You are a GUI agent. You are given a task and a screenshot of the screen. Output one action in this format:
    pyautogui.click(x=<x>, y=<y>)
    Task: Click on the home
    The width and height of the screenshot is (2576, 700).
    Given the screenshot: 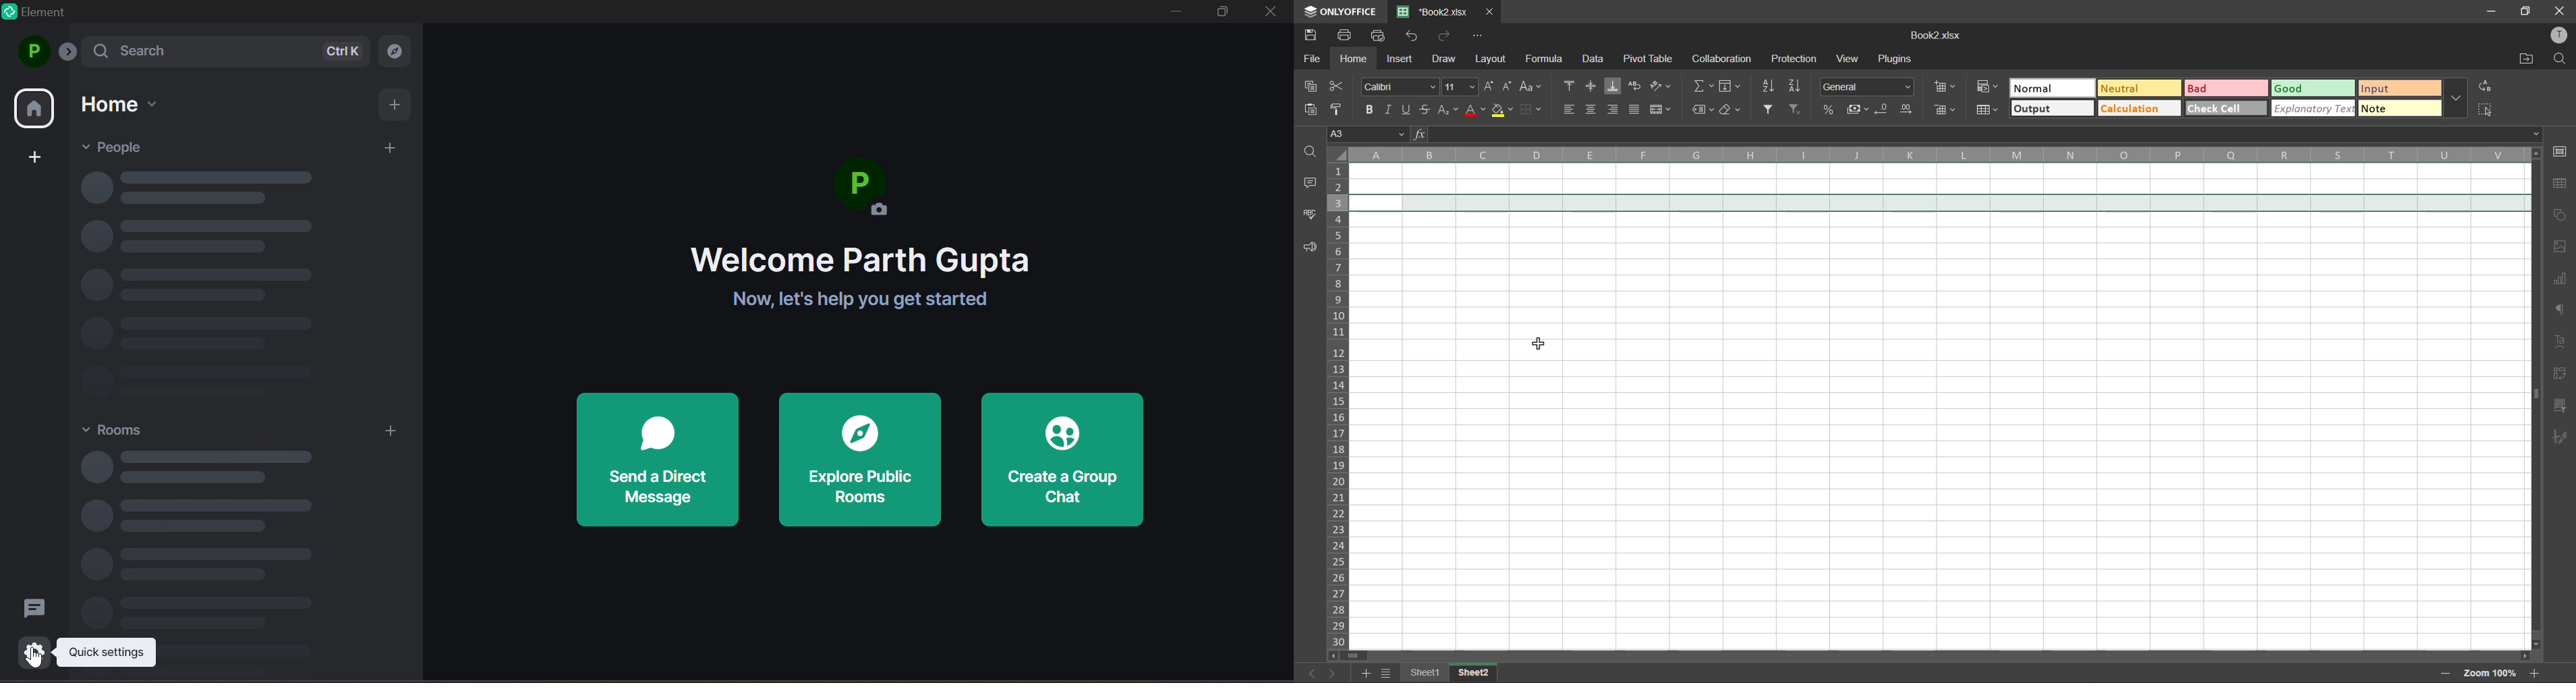 What is the action you would take?
    pyautogui.click(x=36, y=110)
    